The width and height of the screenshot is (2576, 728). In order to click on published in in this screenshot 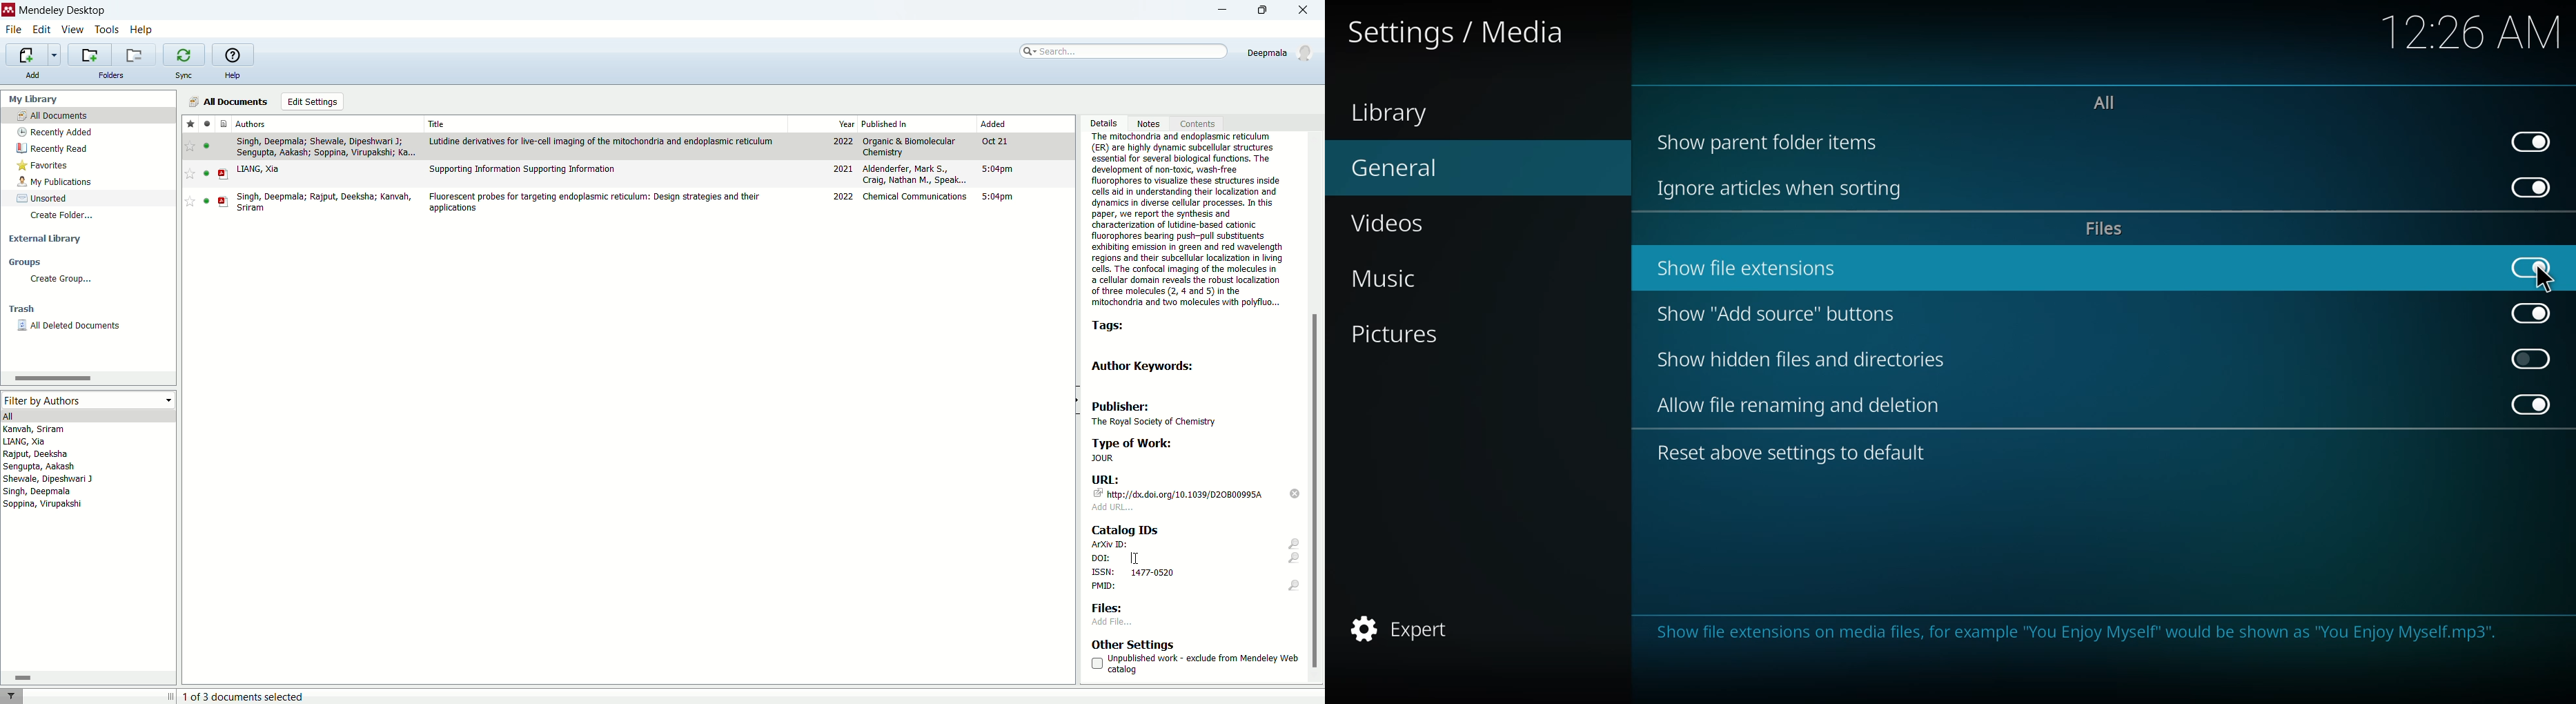, I will do `click(885, 124)`.